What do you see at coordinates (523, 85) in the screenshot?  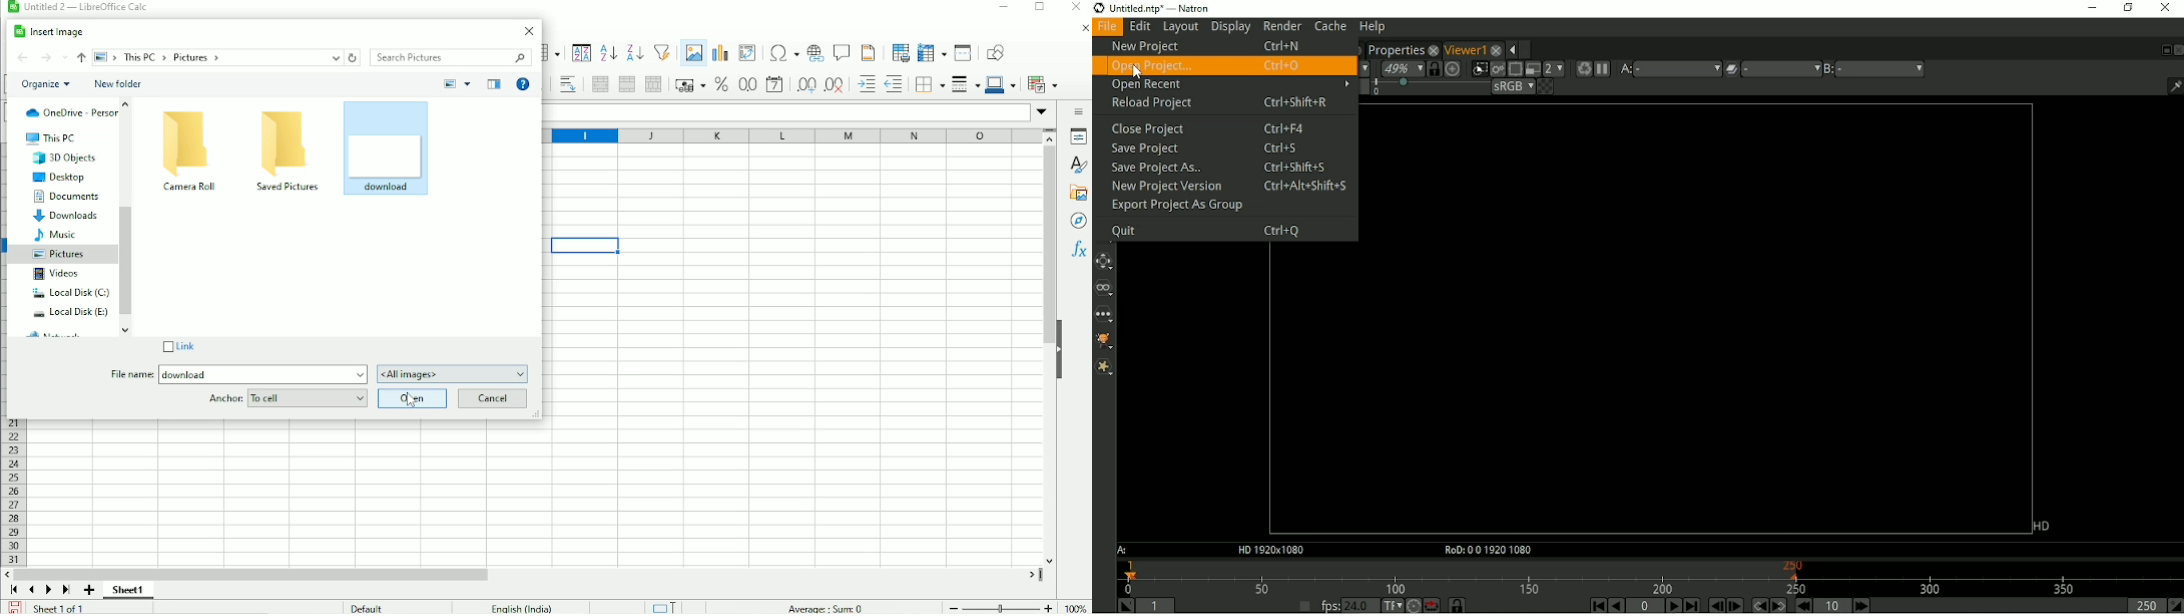 I see `Get help` at bounding box center [523, 85].